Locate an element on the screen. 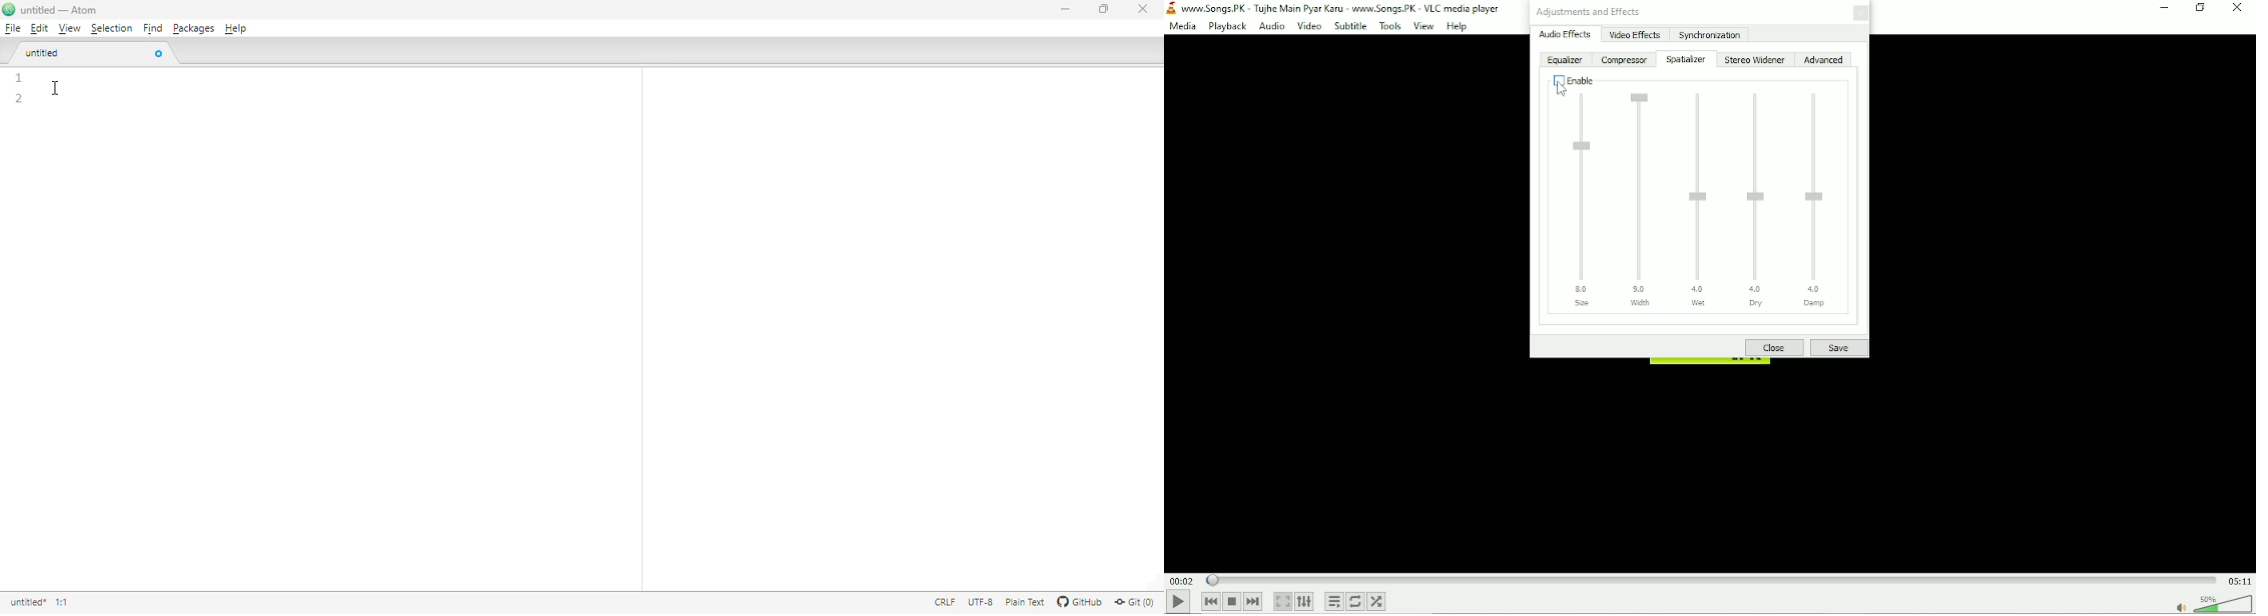 The image size is (2268, 616). Dry is located at coordinates (1758, 200).